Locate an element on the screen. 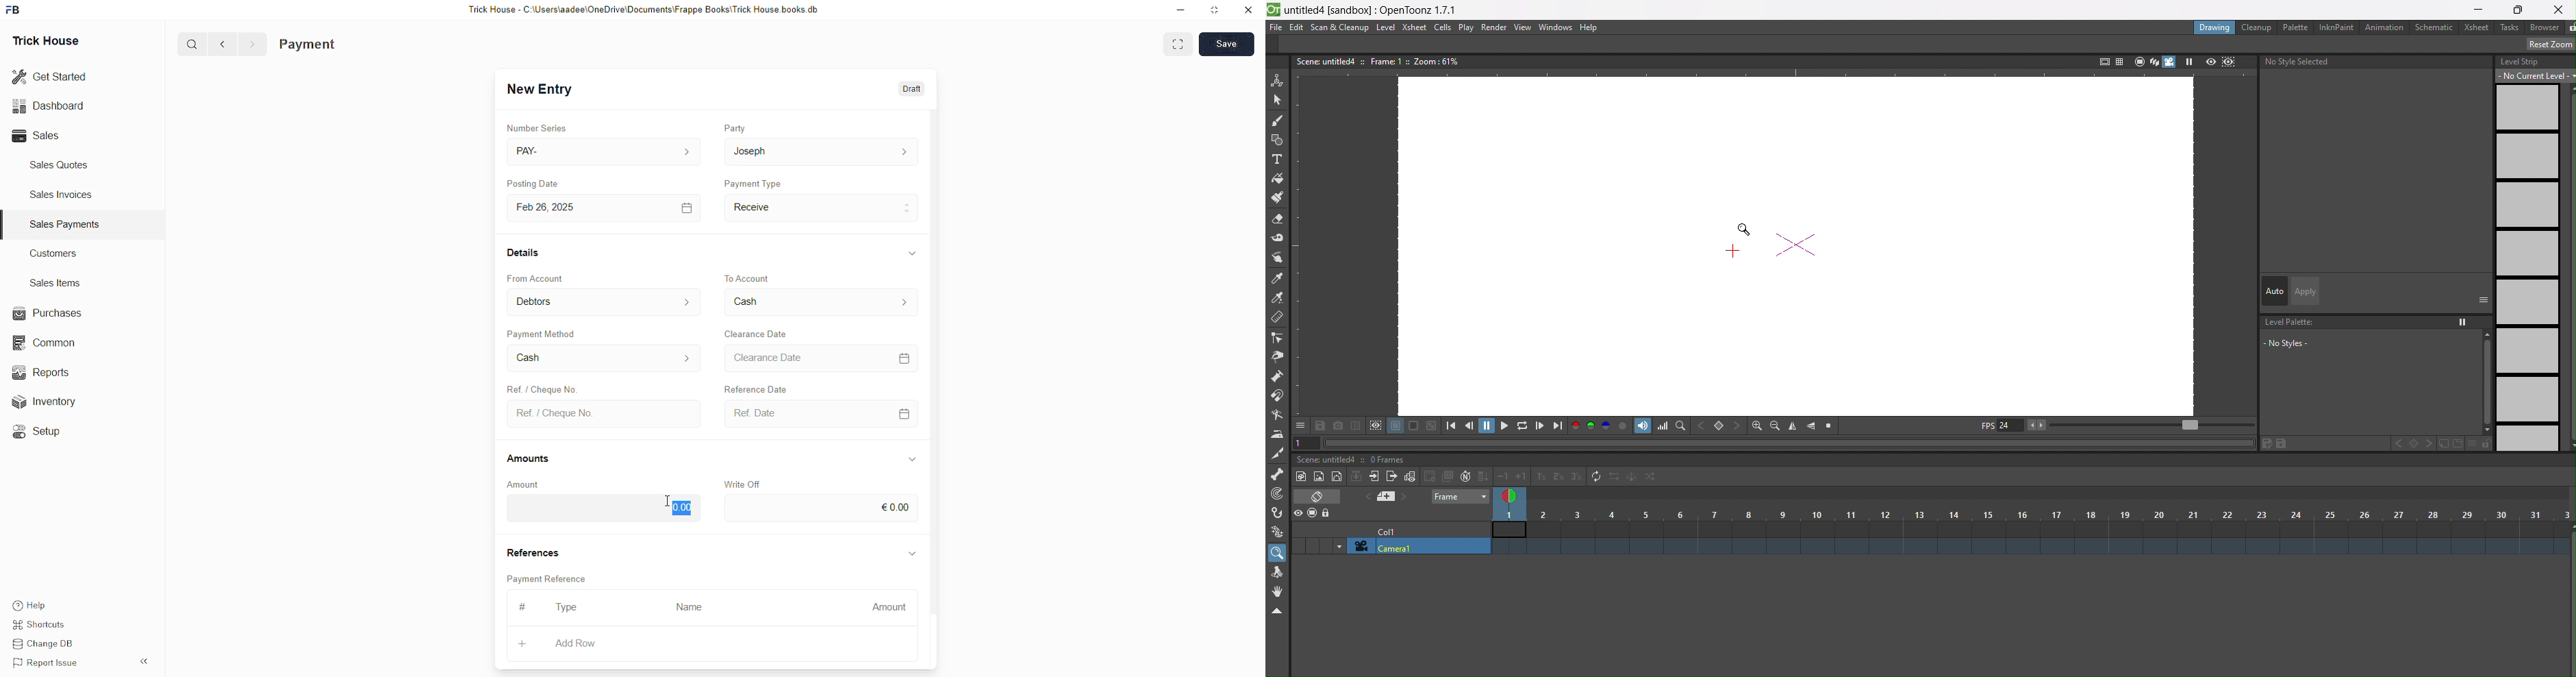  Payment Reference is located at coordinates (549, 577).